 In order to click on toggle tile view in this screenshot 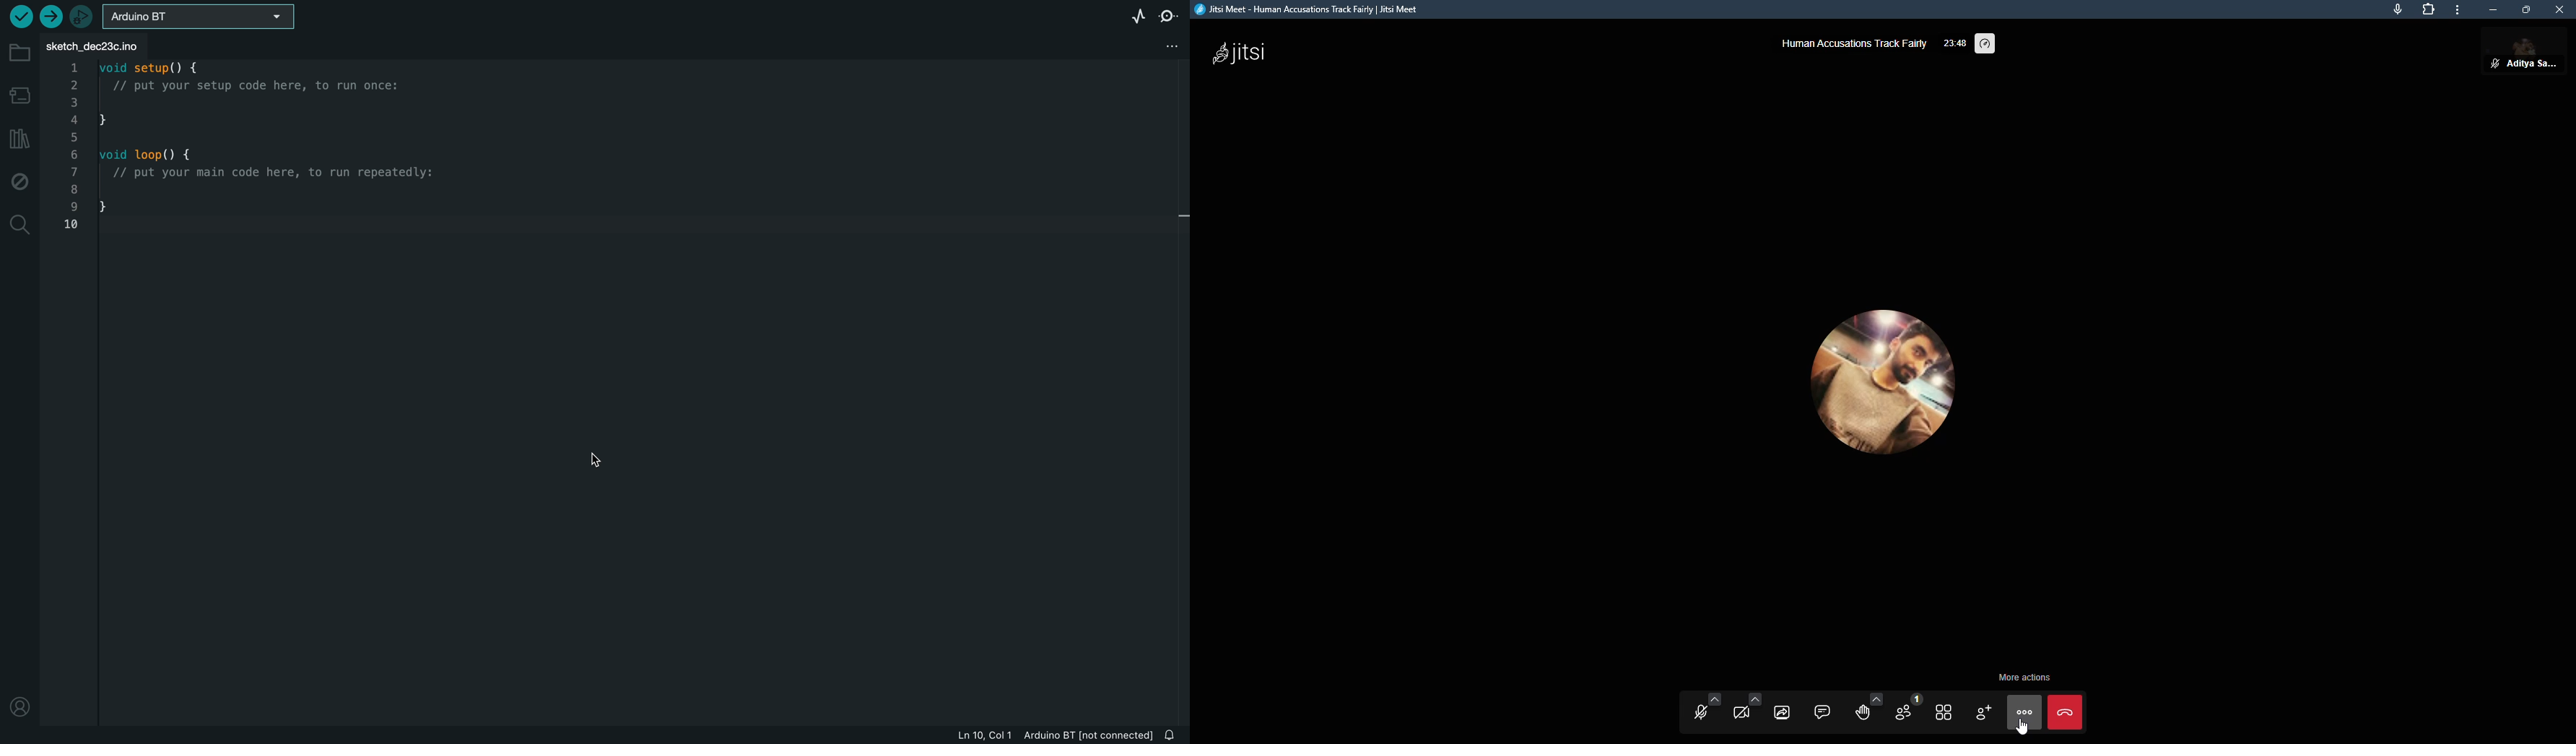, I will do `click(1944, 712)`.